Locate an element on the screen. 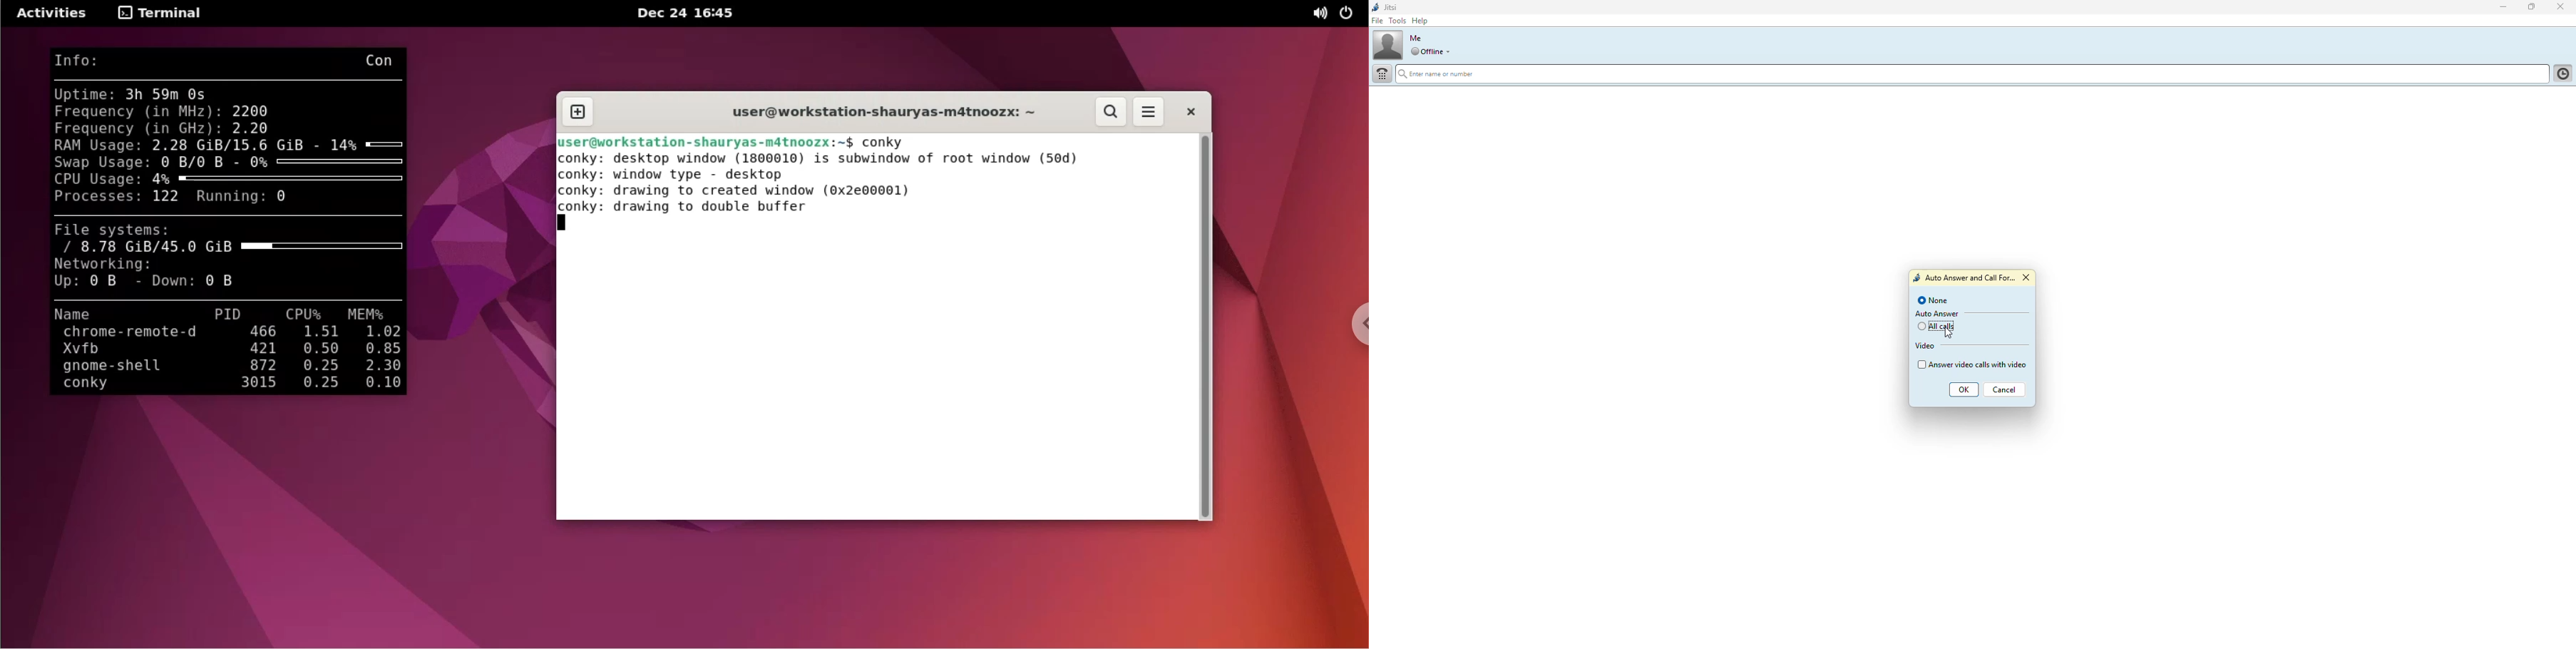 Image resolution: width=2576 pixels, height=672 pixels. none is located at coordinates (1934, 301).